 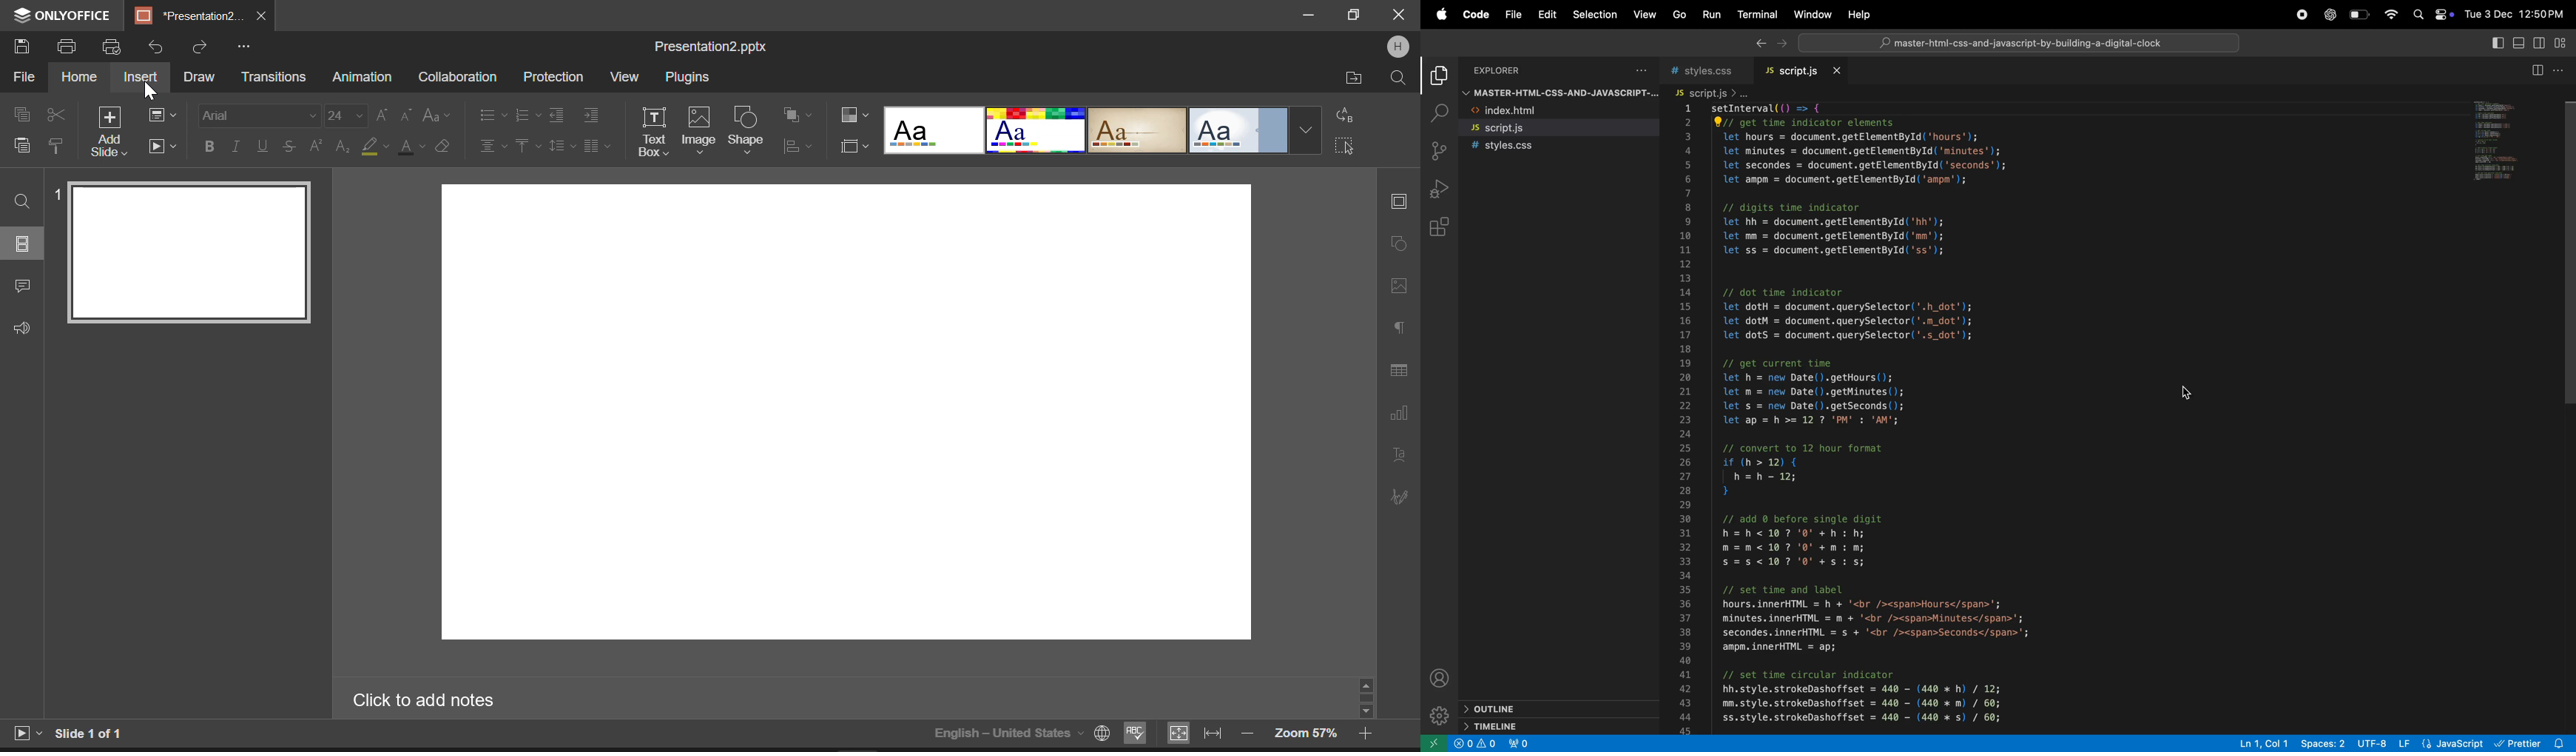 What do you see at coordinates (361, 78) in the screenshot?
I see `Animation` at bounding box center [361, 78].